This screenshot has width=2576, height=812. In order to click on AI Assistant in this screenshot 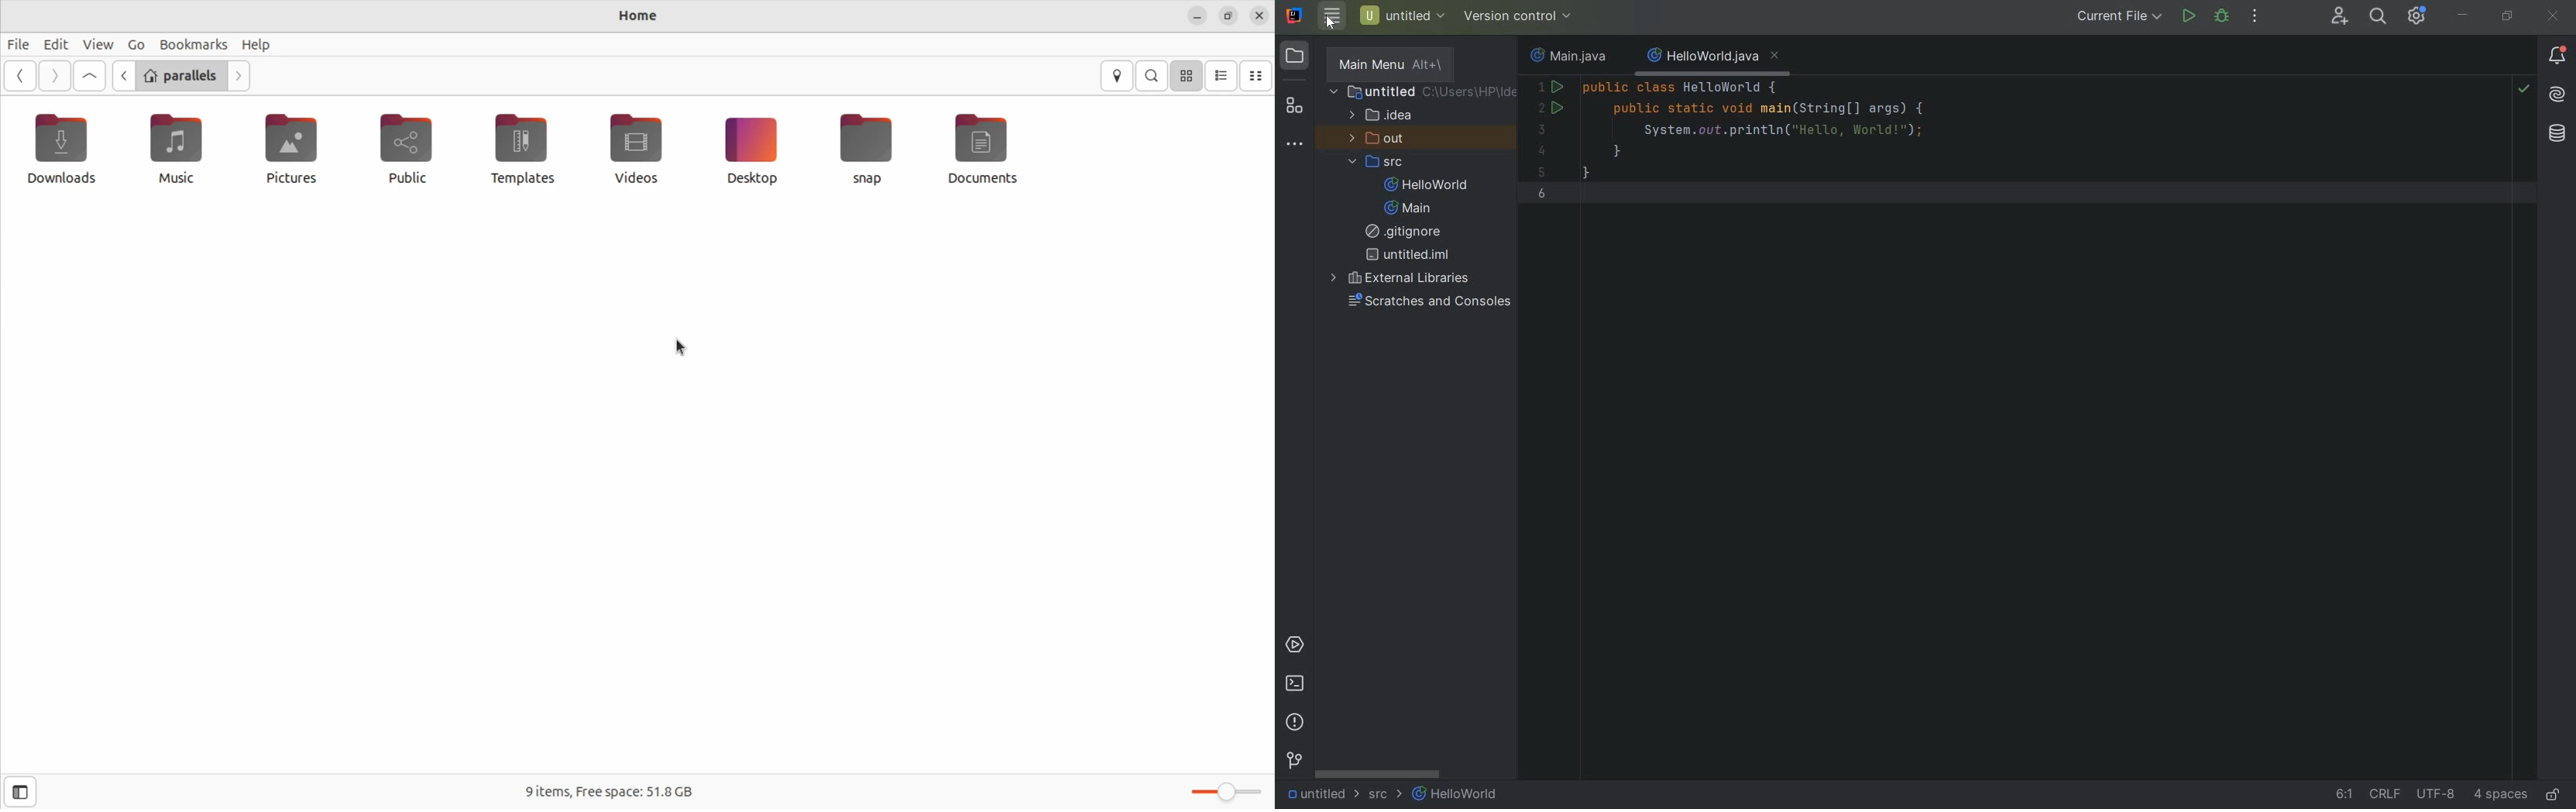, I will do `click(2557, 95)`.